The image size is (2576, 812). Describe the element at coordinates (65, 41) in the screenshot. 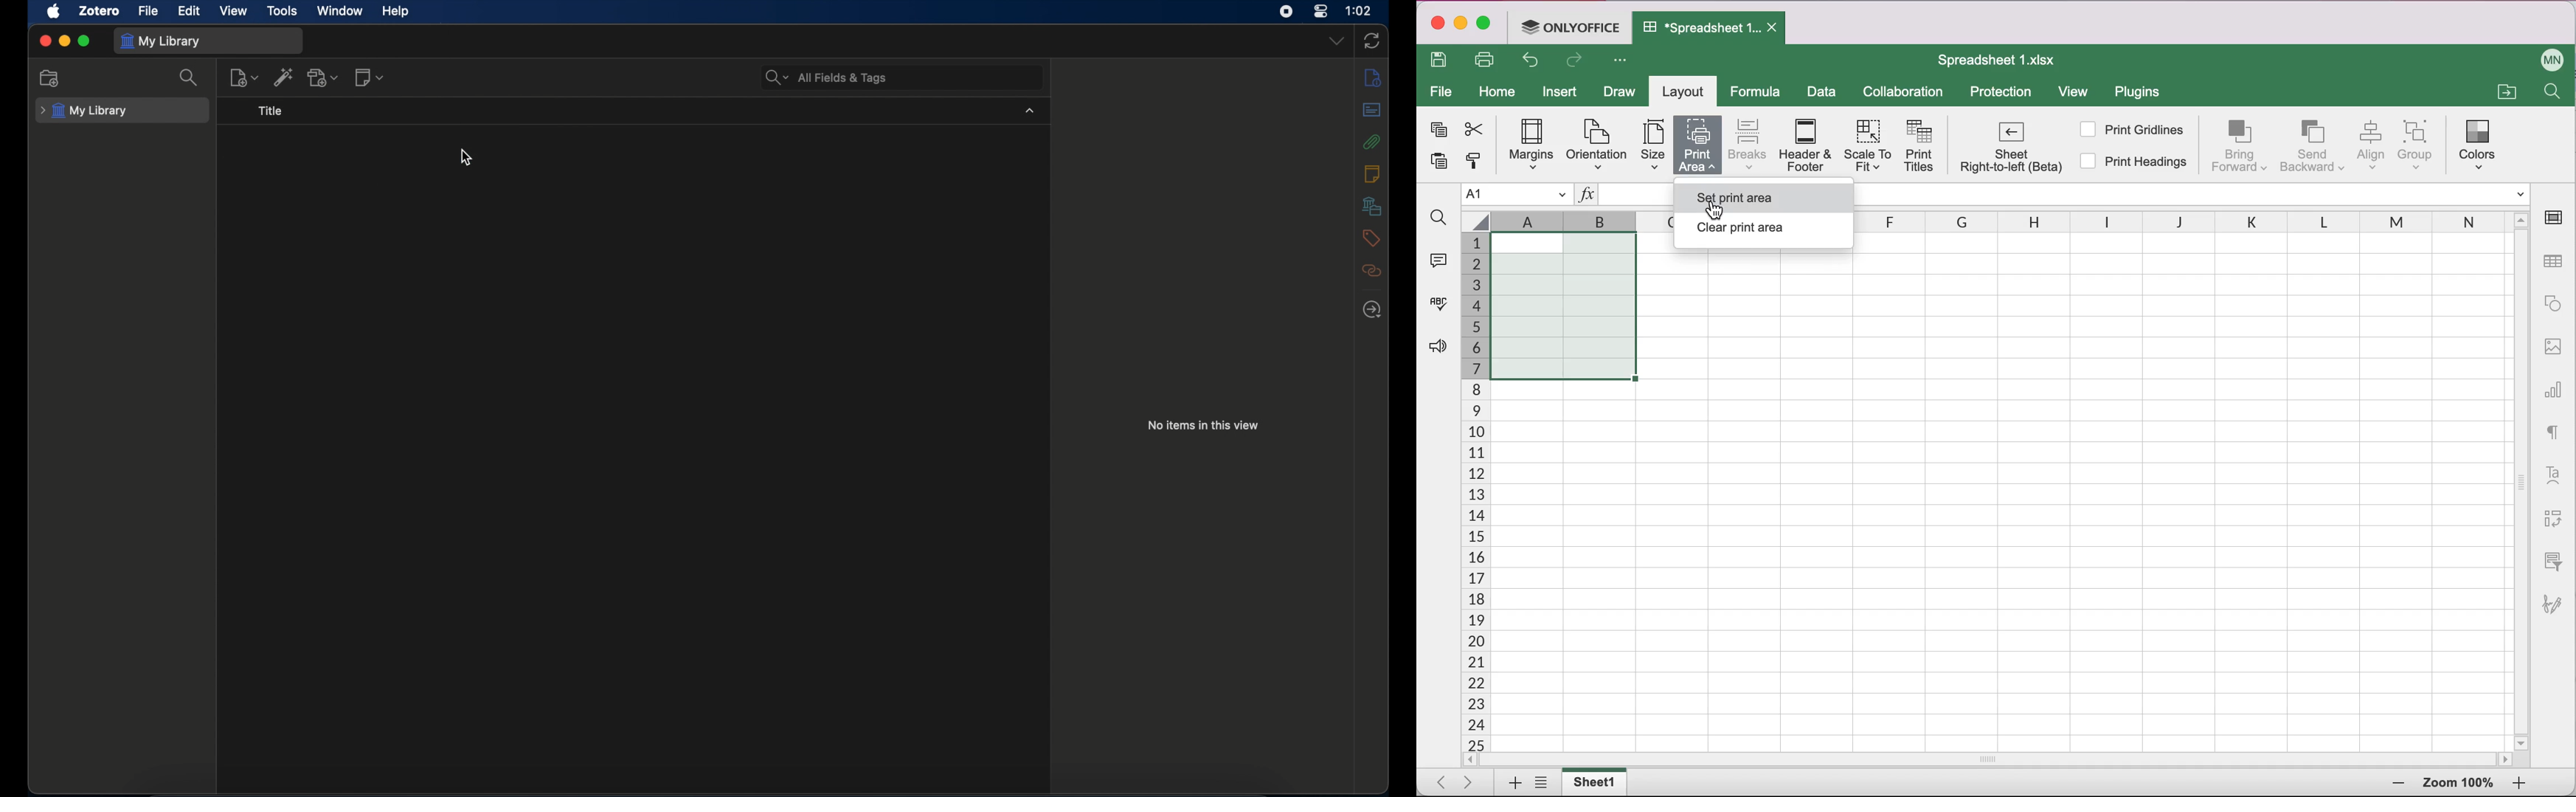

I see `minimize` at that location.